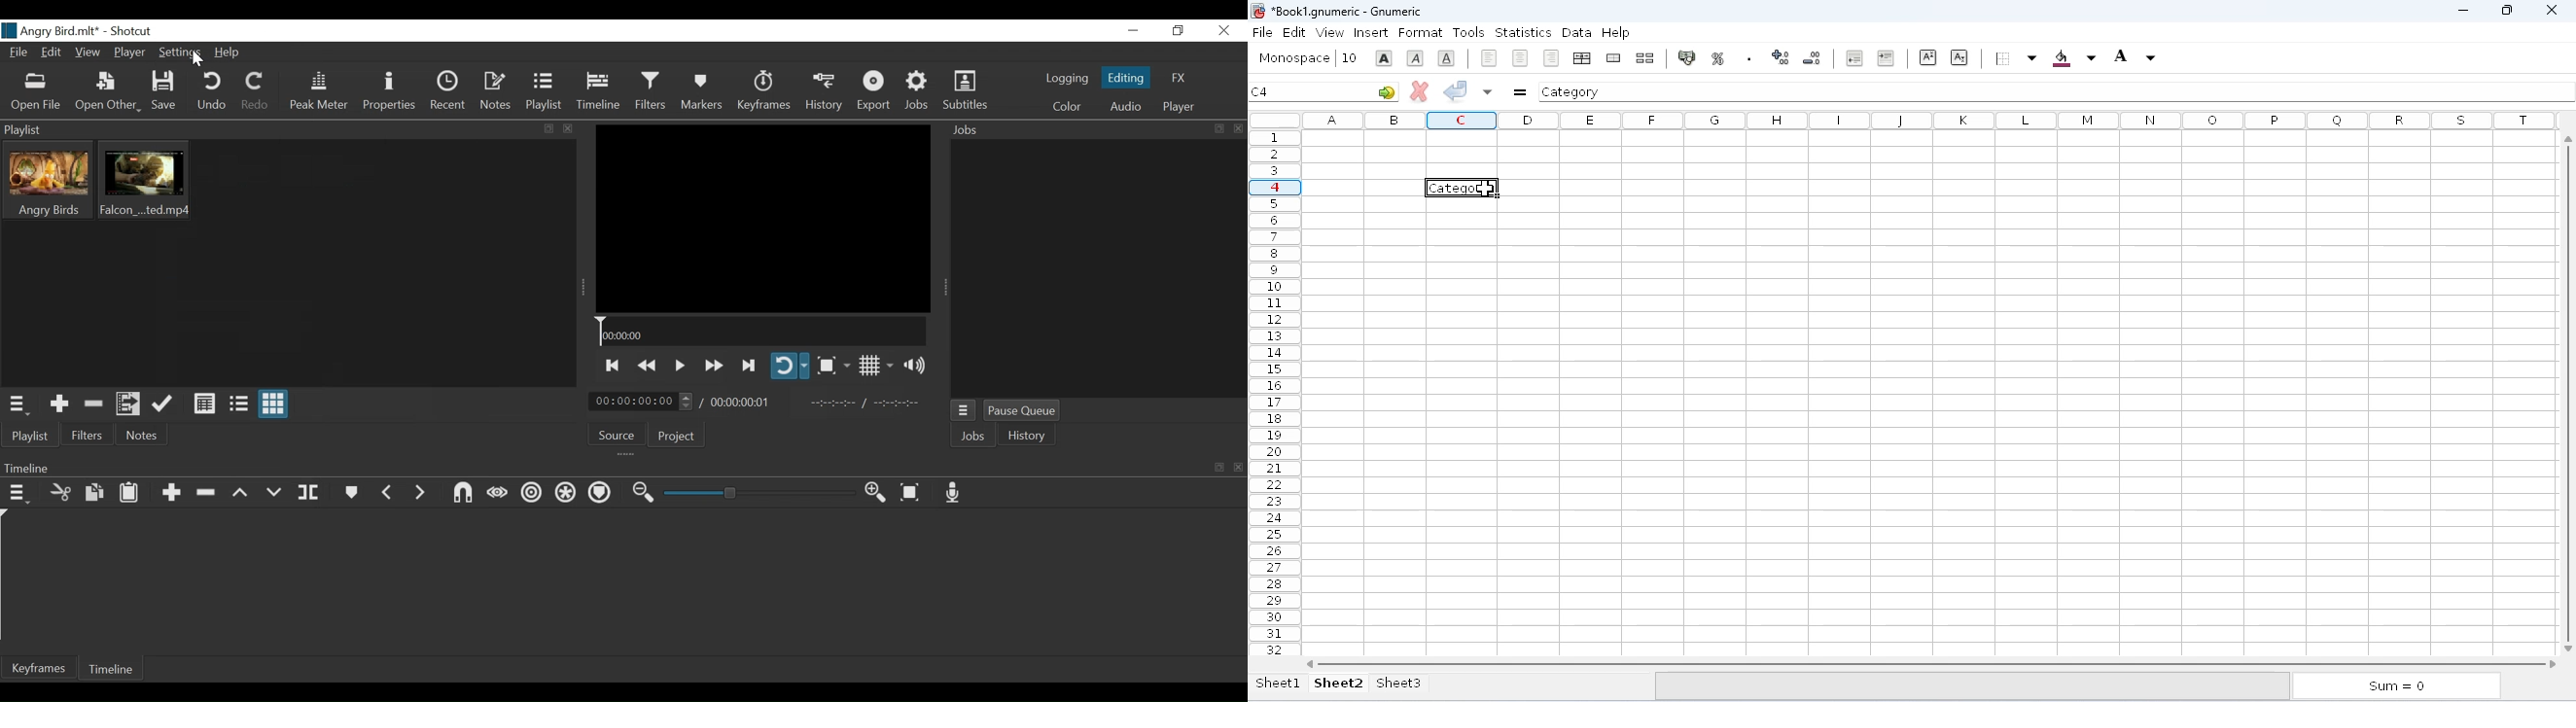 This screenshot has width=2576, height=728. What do you see at coordinates (350, 495) in the screenshot?
I see `Marker` at bounding box center [350, 495].